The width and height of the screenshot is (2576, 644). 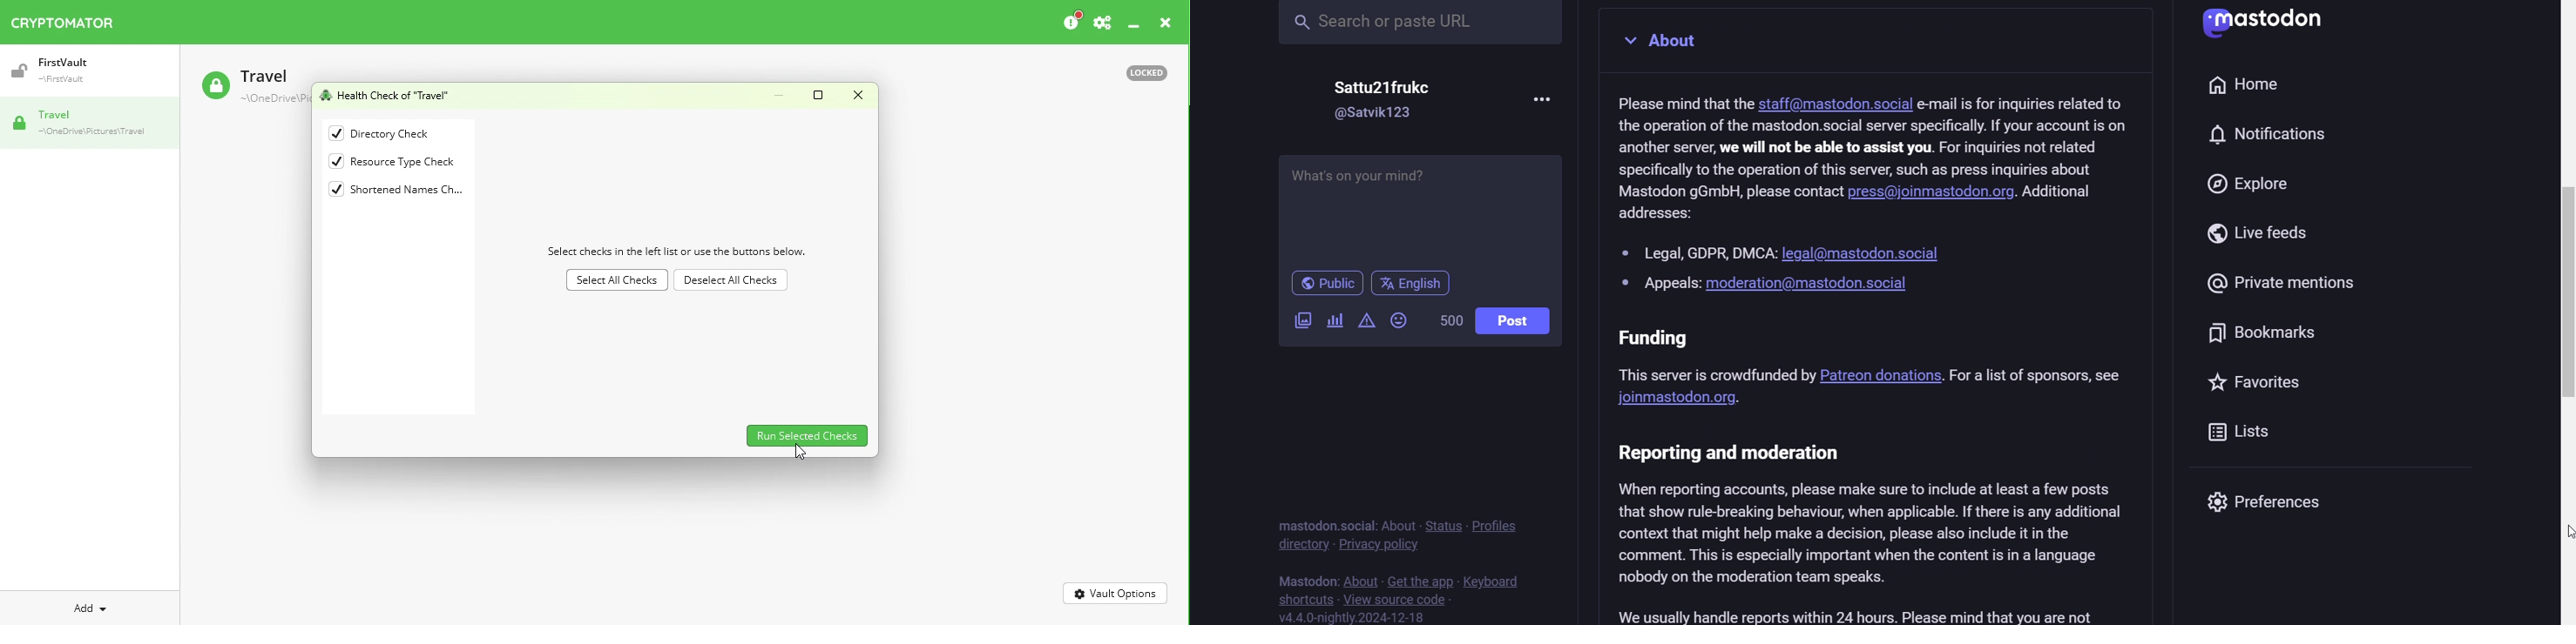 What do you see at coordinates (1836, 105) in the screenshot?
I see `staff@mastodon.social` at bounding box center [1836, 105].